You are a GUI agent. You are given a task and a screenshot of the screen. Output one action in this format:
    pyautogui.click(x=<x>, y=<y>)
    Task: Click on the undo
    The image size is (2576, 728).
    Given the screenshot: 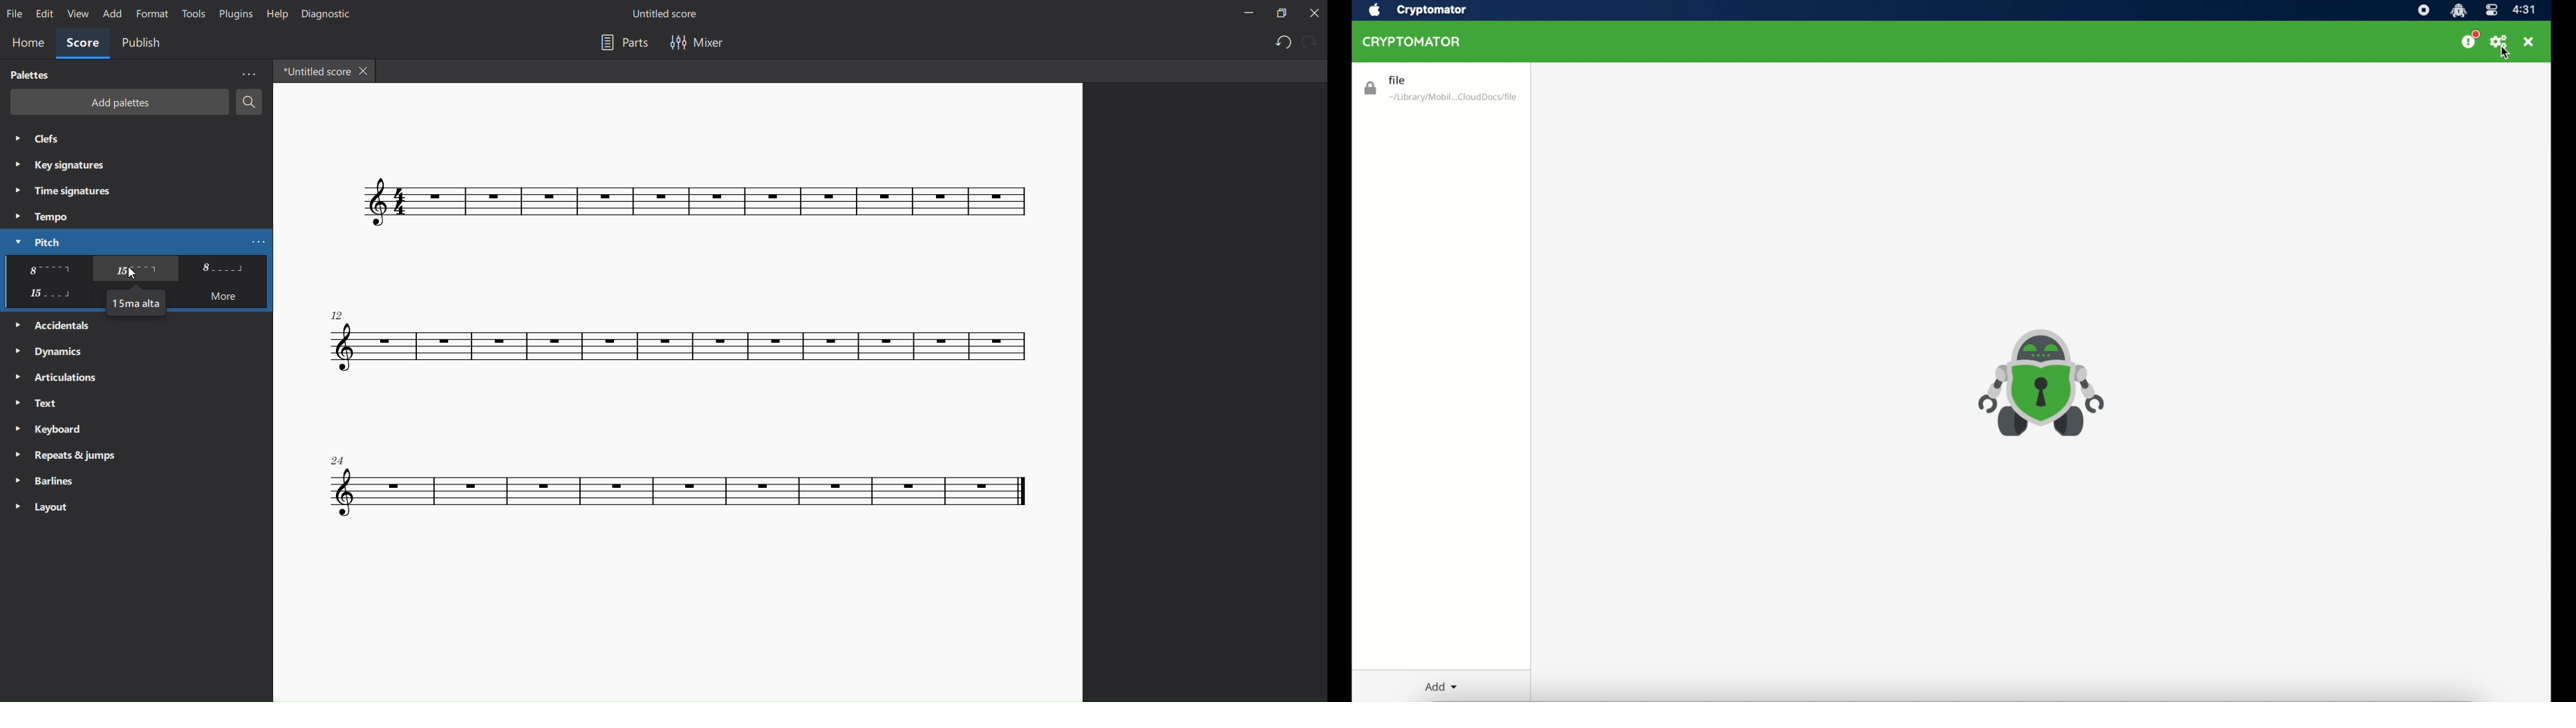 What is the action you would take?
    pyautogui.click(x=1281, y=43)
    